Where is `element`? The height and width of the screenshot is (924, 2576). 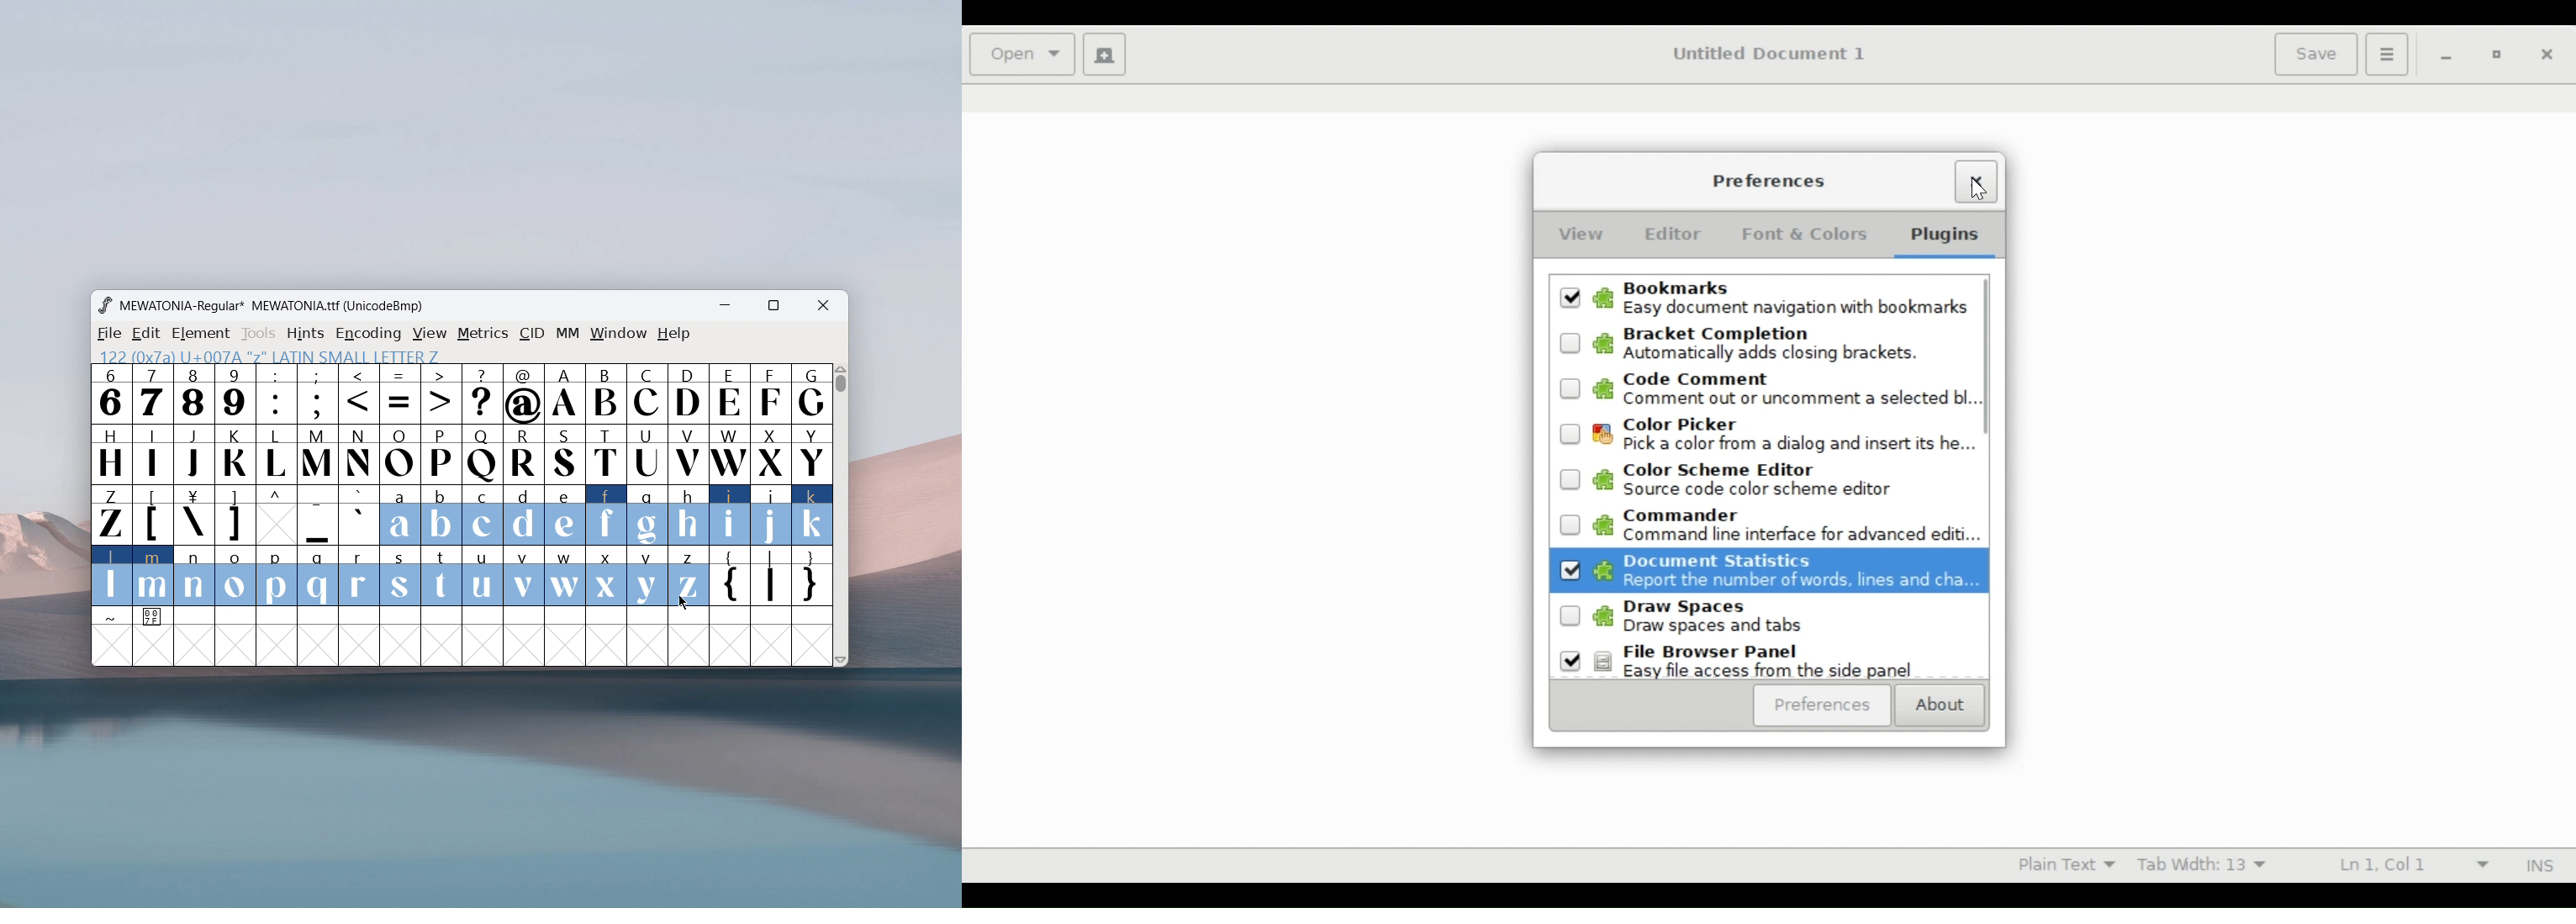 element is located at coordinates (201, 334).